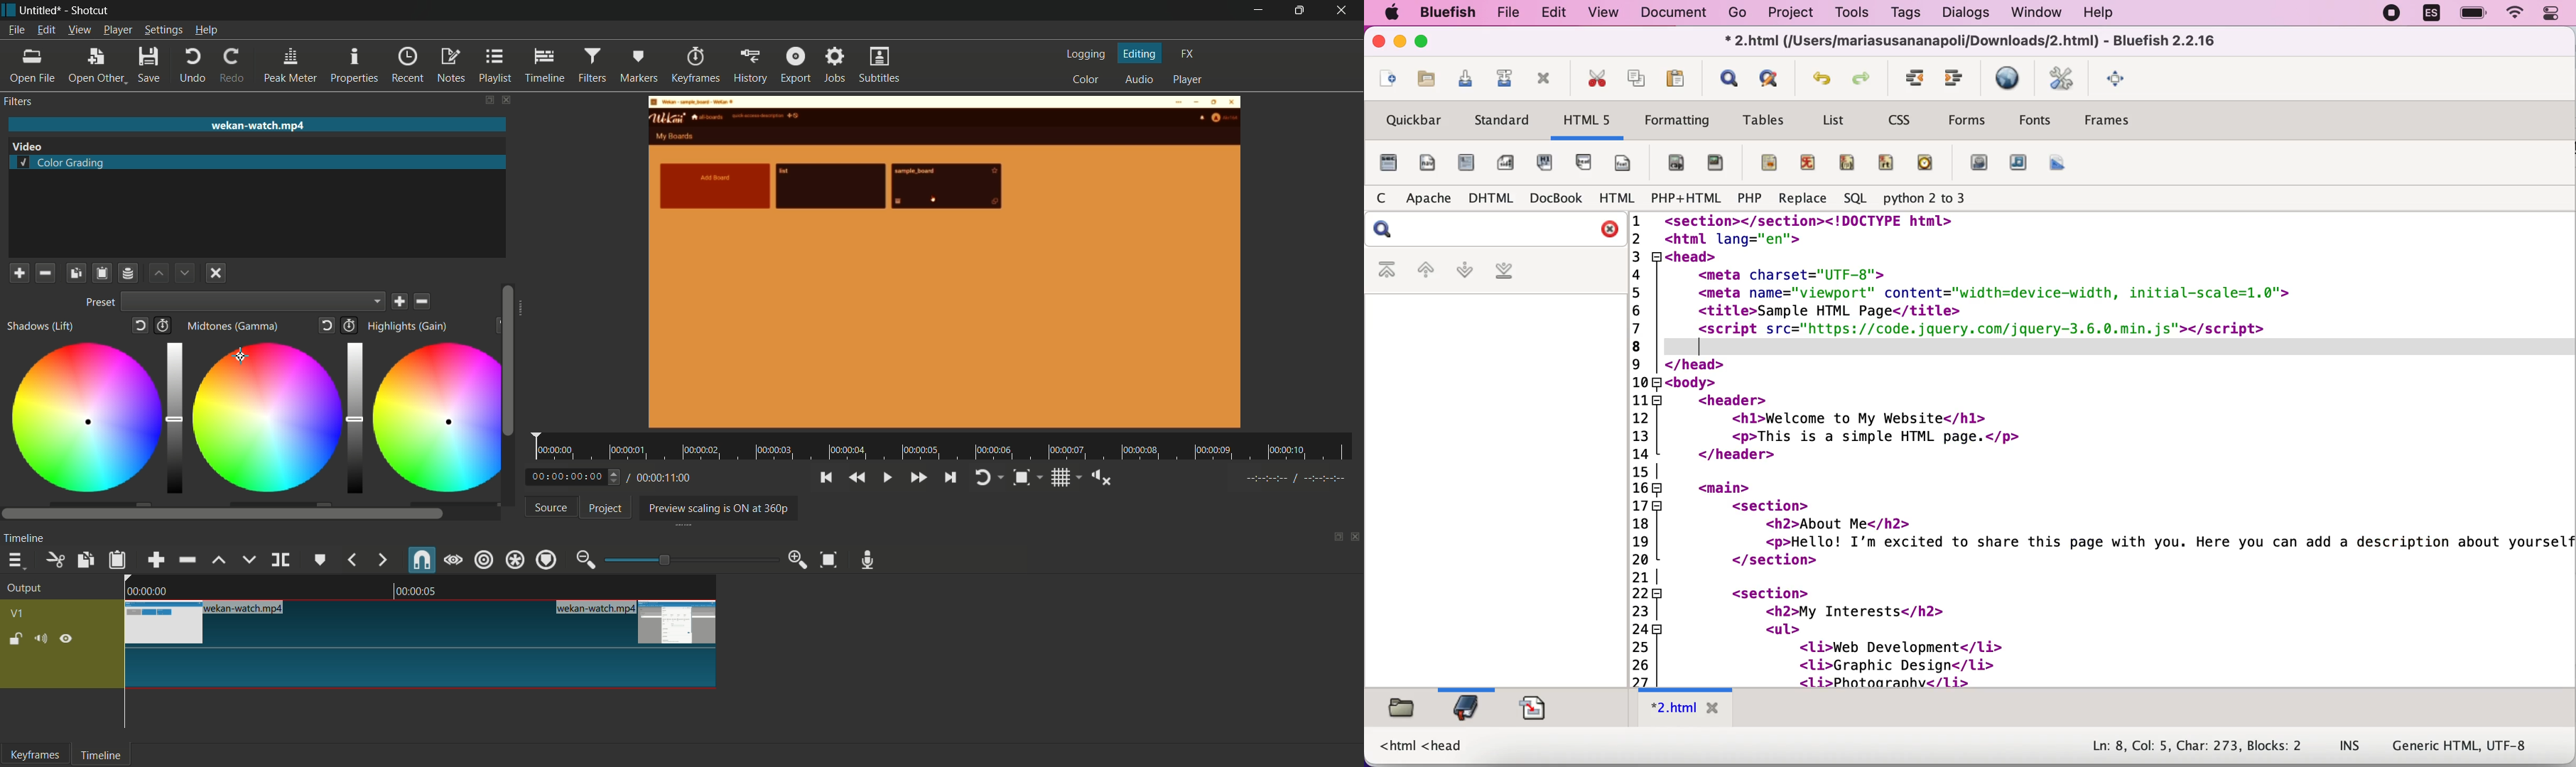 This screenshot has height=784, width=2576. What do you see at coordinates (2009, 79) in the screenshot?
I see `preview in browser` at bounding box center [2009, 79].